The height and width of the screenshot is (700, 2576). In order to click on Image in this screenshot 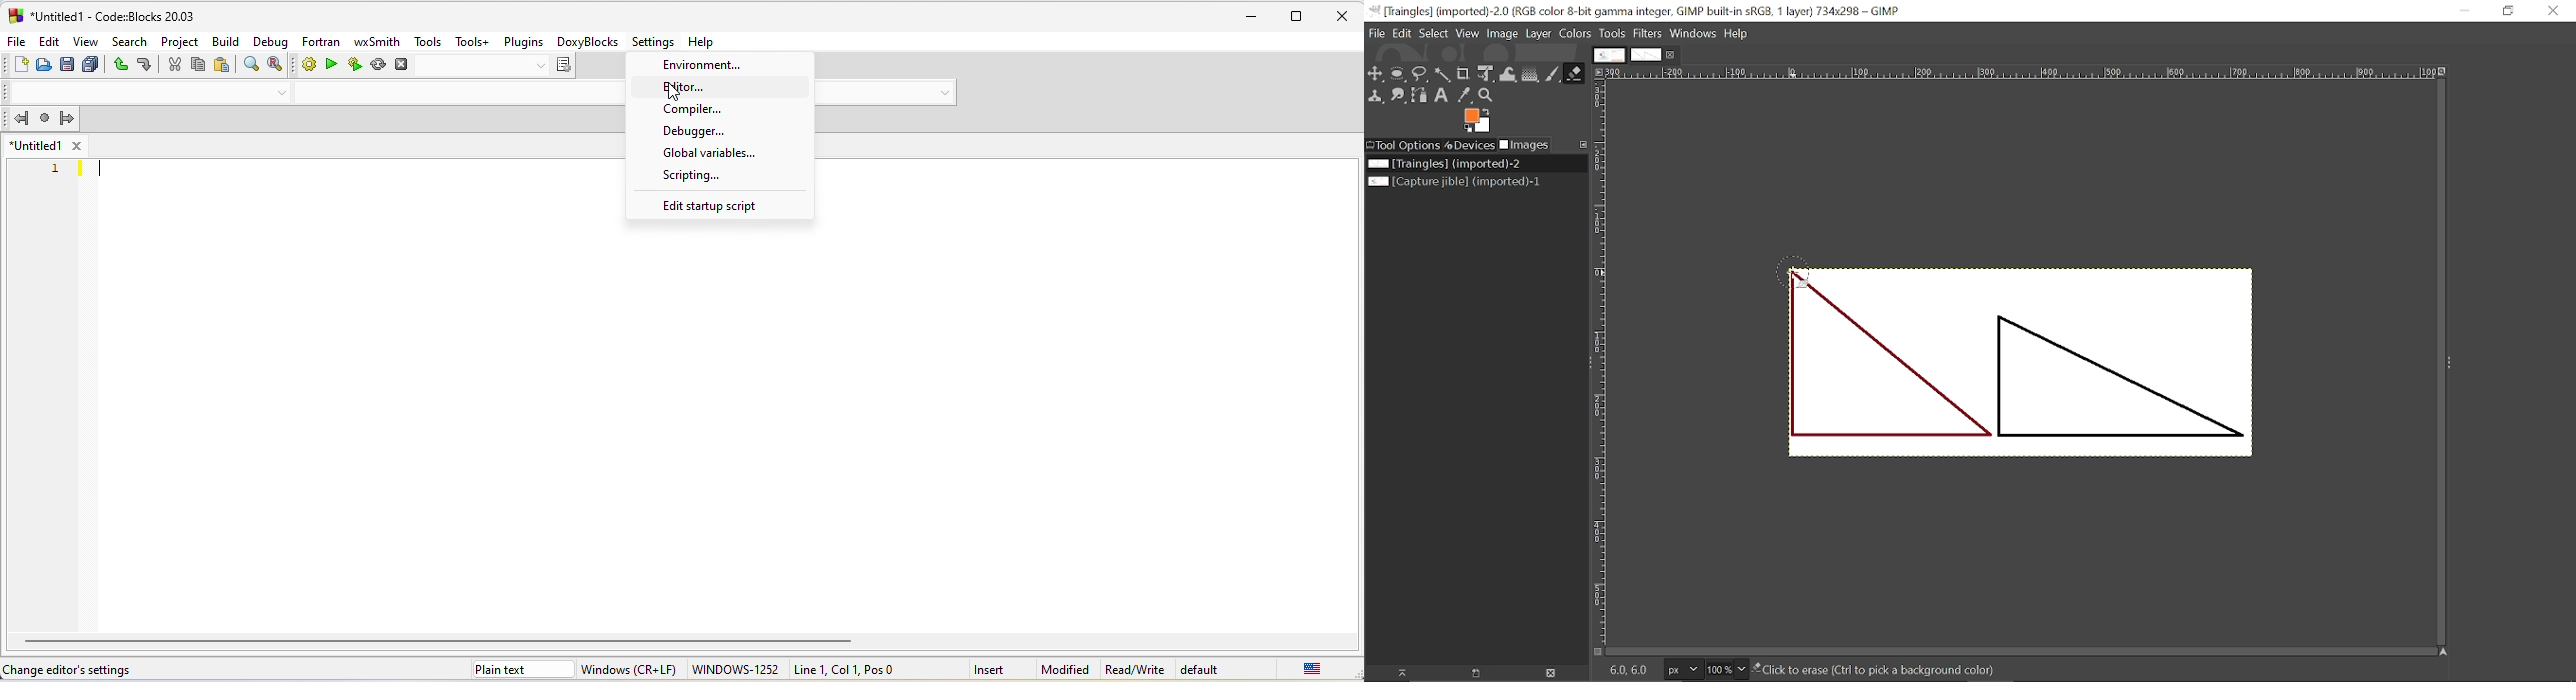, I will do `click(1501, 33)`.